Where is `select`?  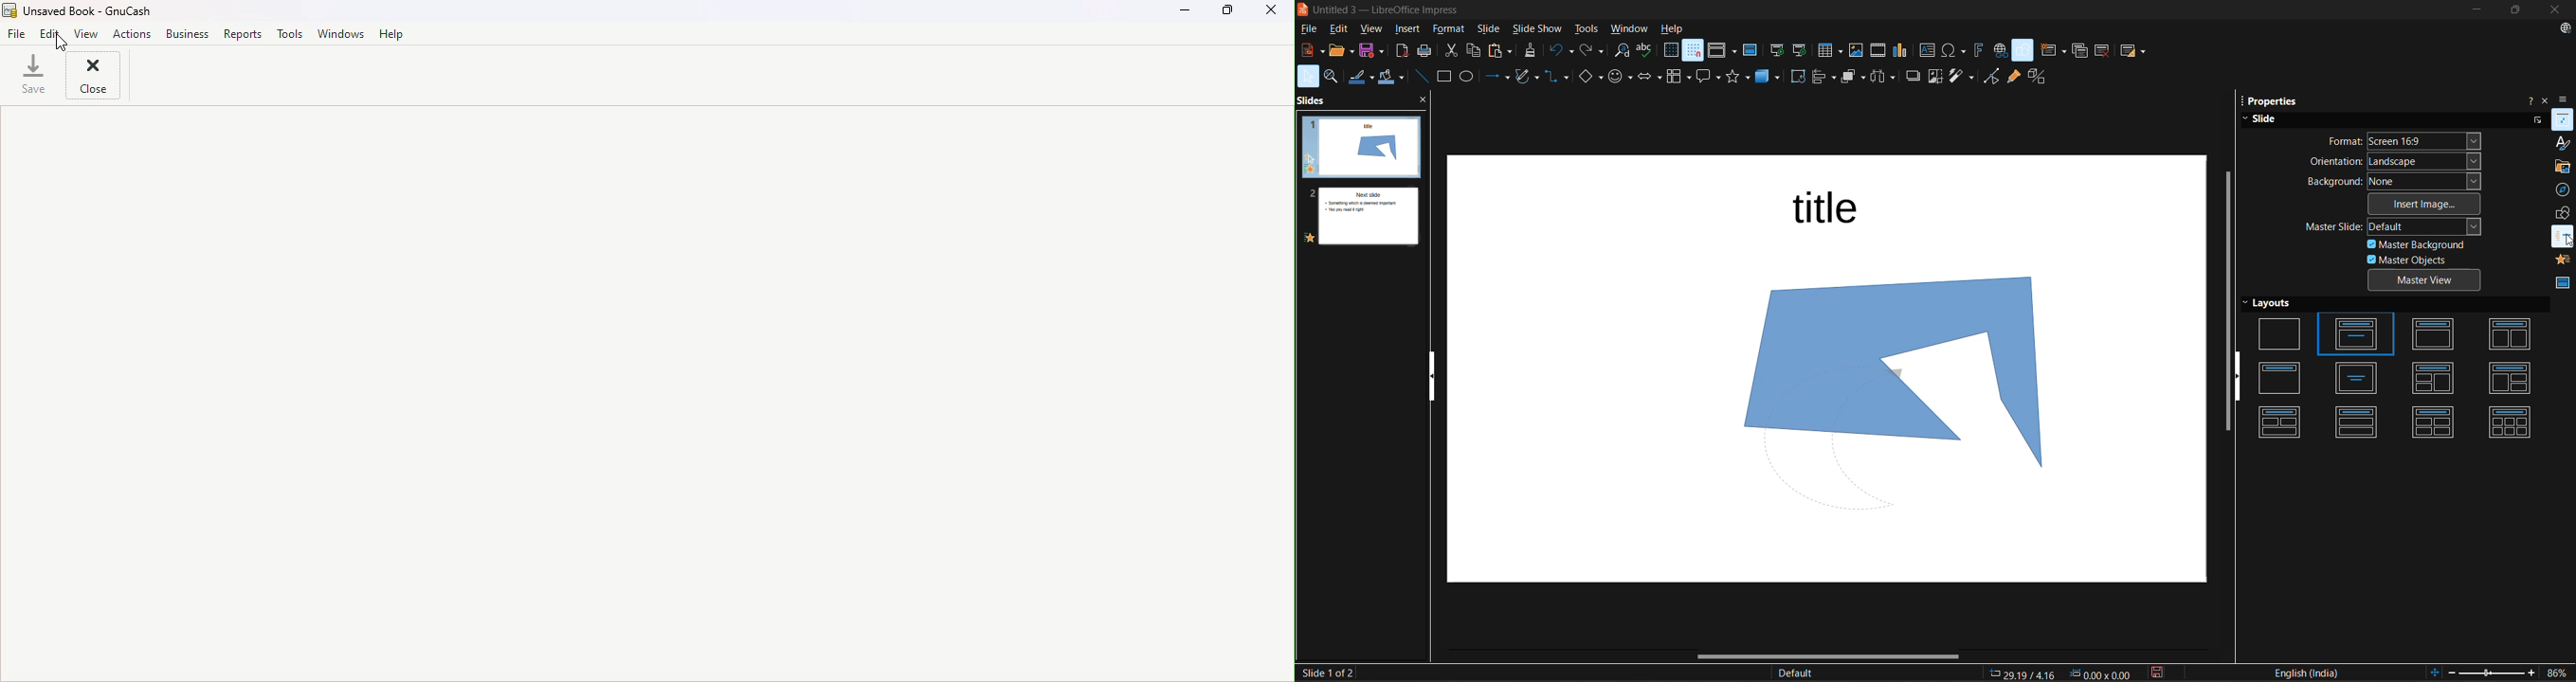
select is located at coordinates (1307, 78).